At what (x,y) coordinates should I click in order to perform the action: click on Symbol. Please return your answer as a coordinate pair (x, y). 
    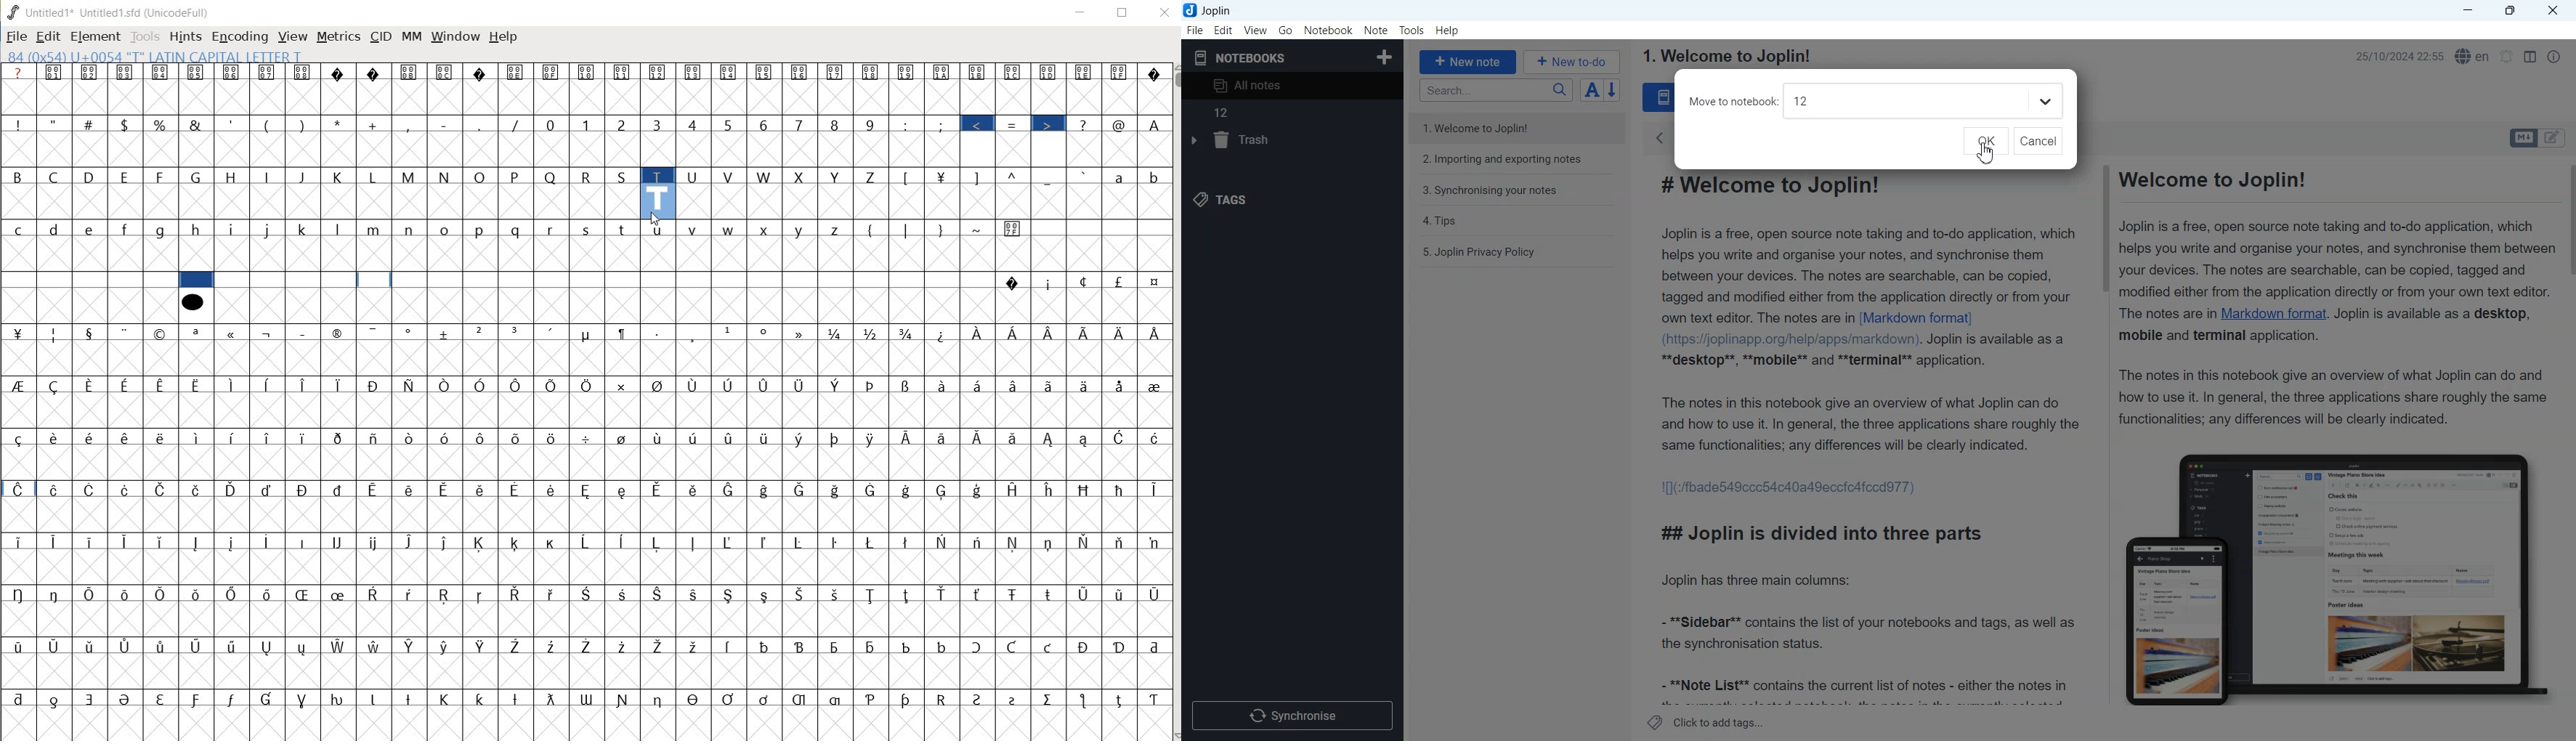
    Looking at the image, I should click on (943, 334).